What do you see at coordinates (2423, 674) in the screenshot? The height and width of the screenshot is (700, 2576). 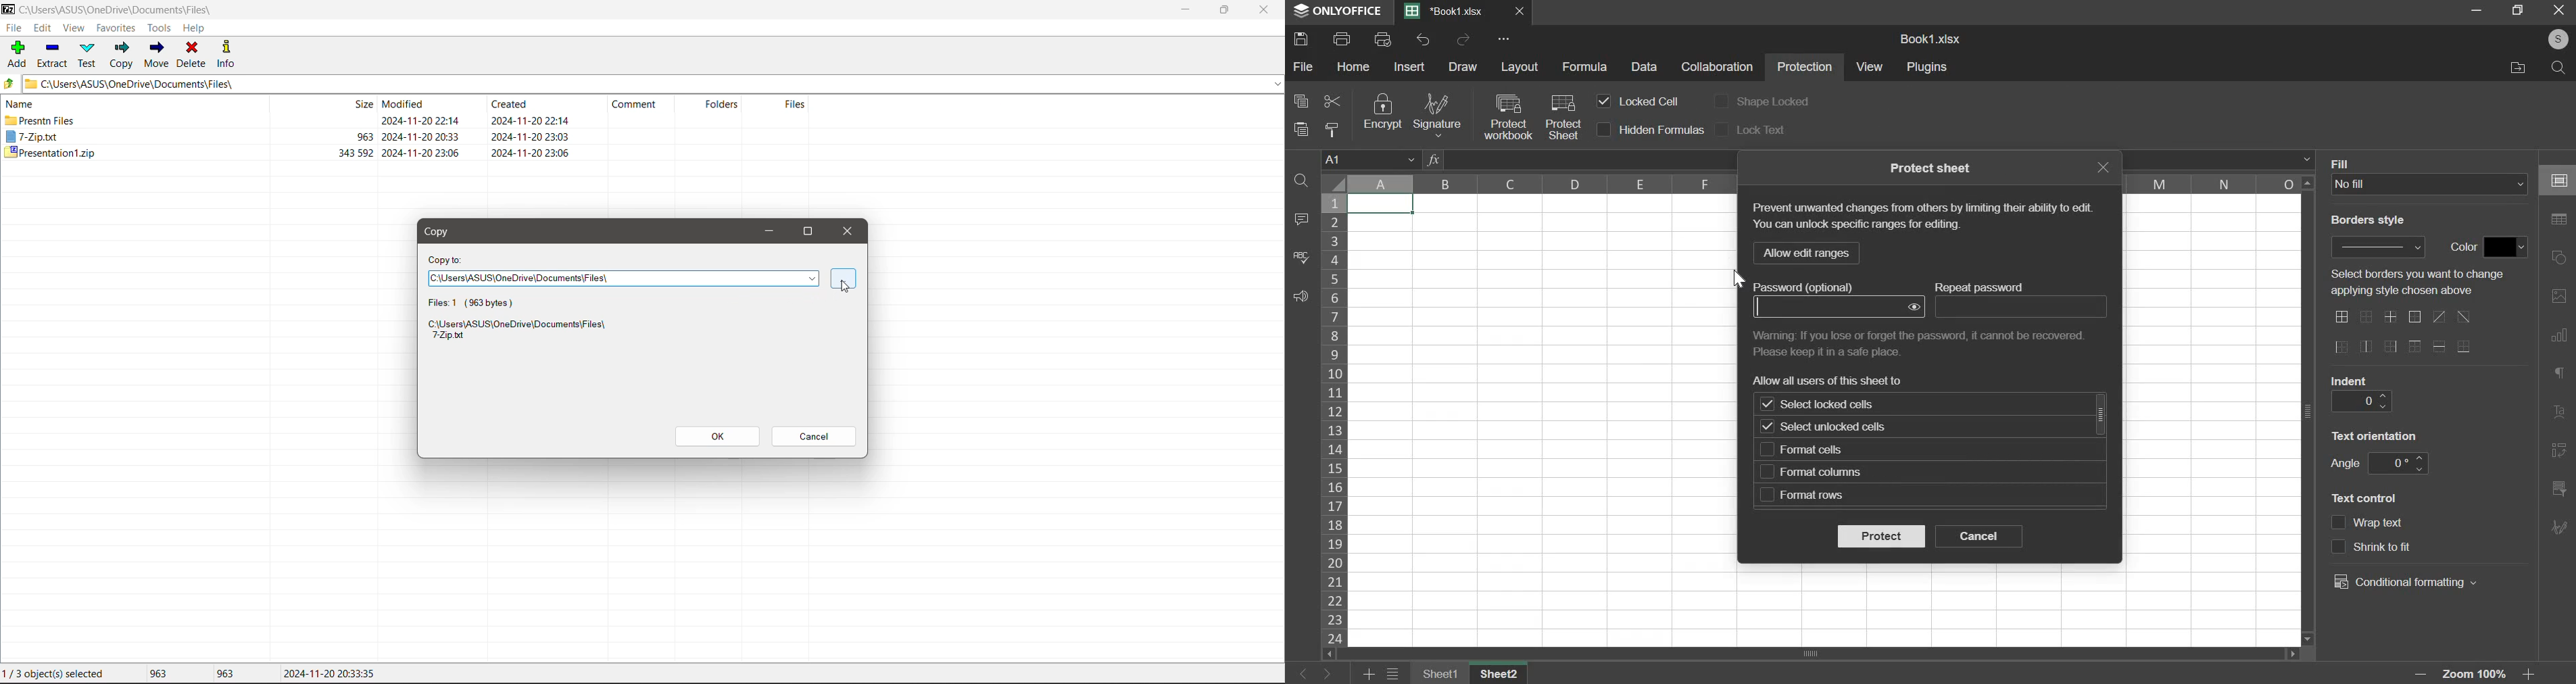 I see `zoom out` at bounding box center [2423, 674].